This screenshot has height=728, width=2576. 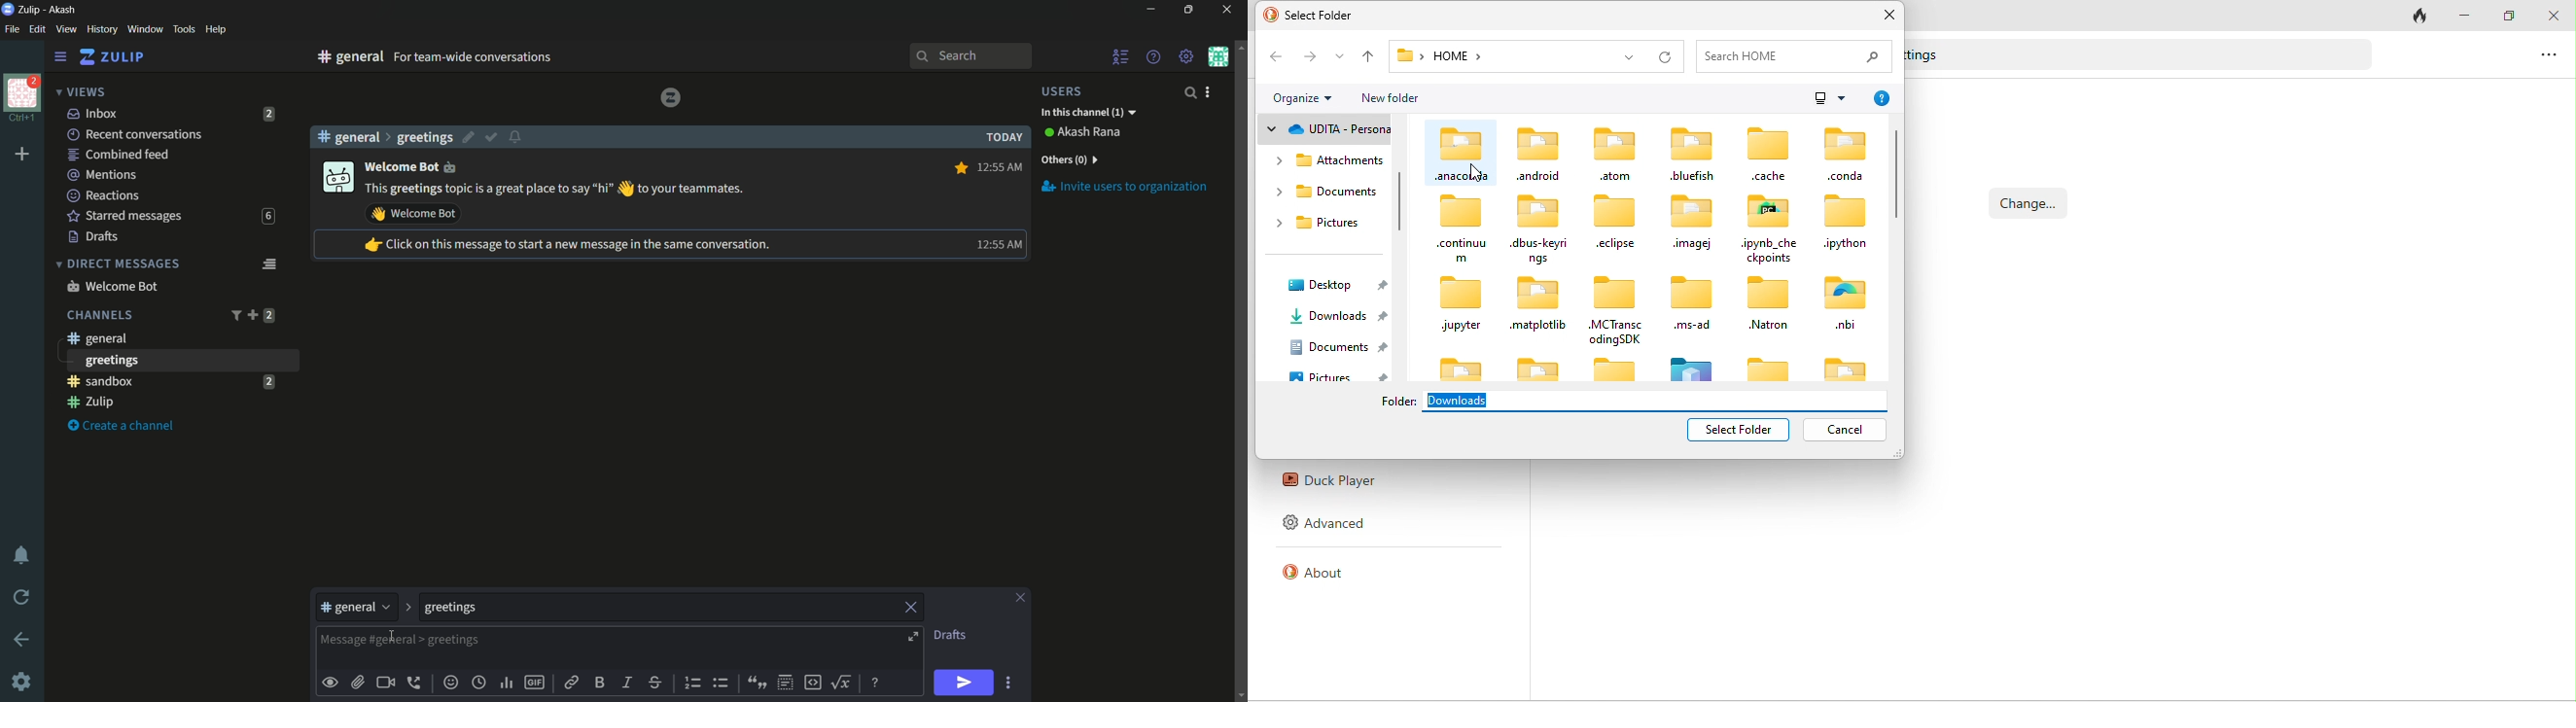 What do you see at coordinates (1190, 92) in the screenshot?
I see `search` at bounding box center [1190, 92].